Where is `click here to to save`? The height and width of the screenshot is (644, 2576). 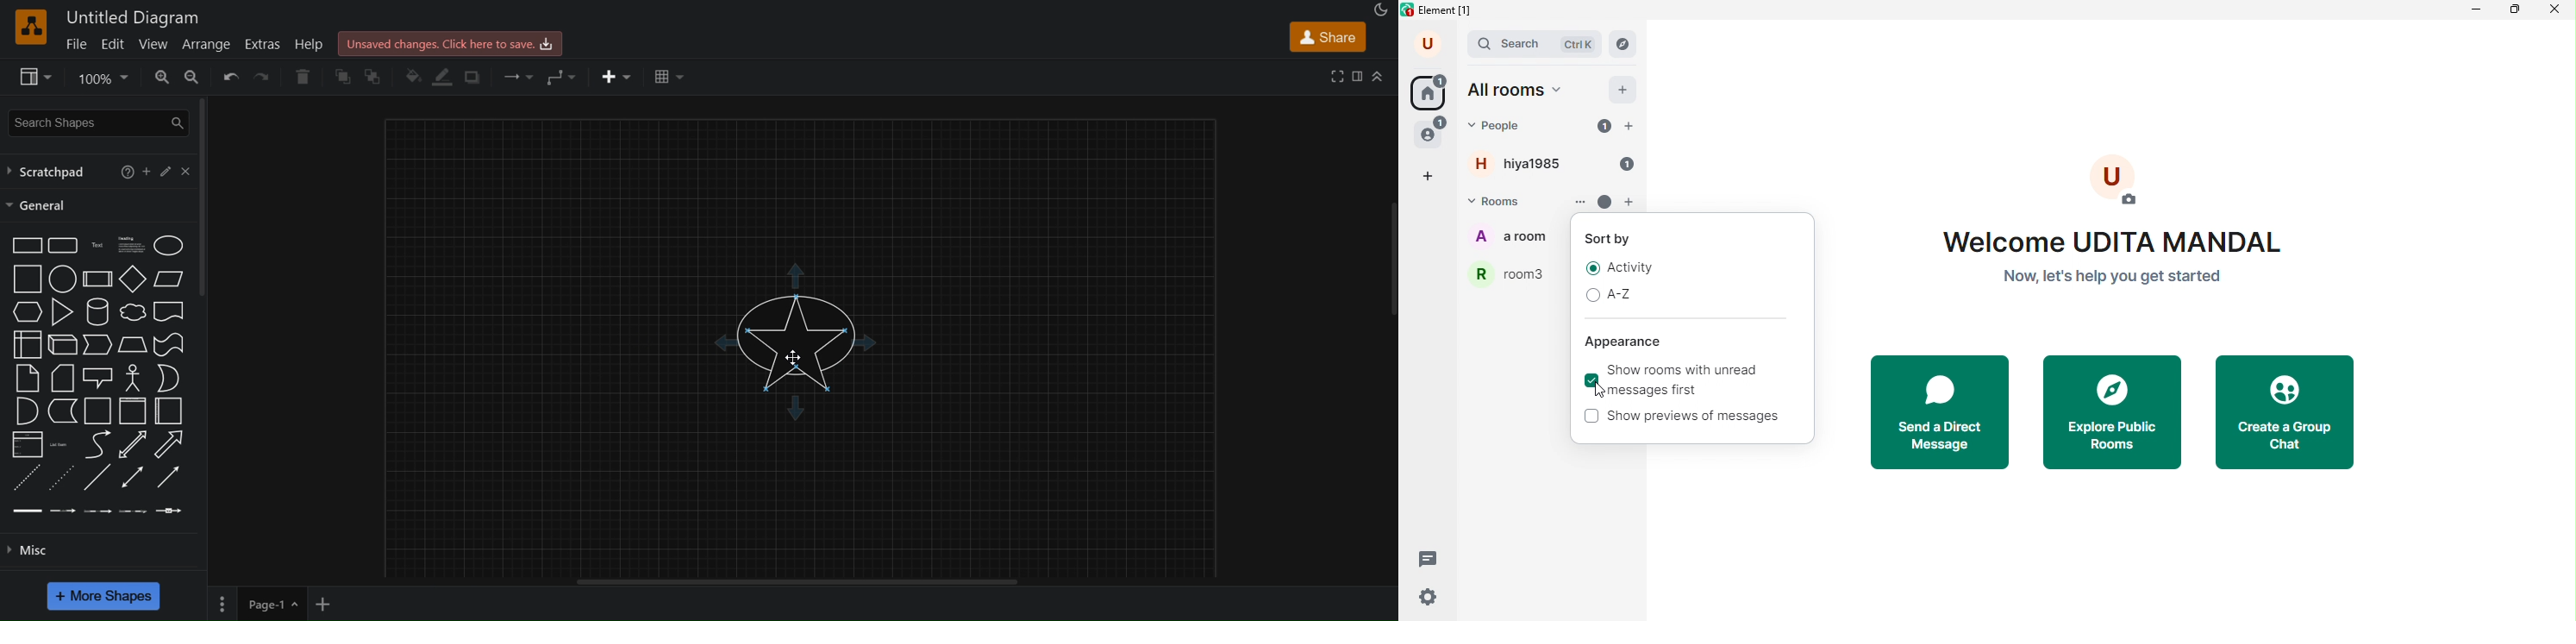
click here to to save is located at coordinates (450, 42).